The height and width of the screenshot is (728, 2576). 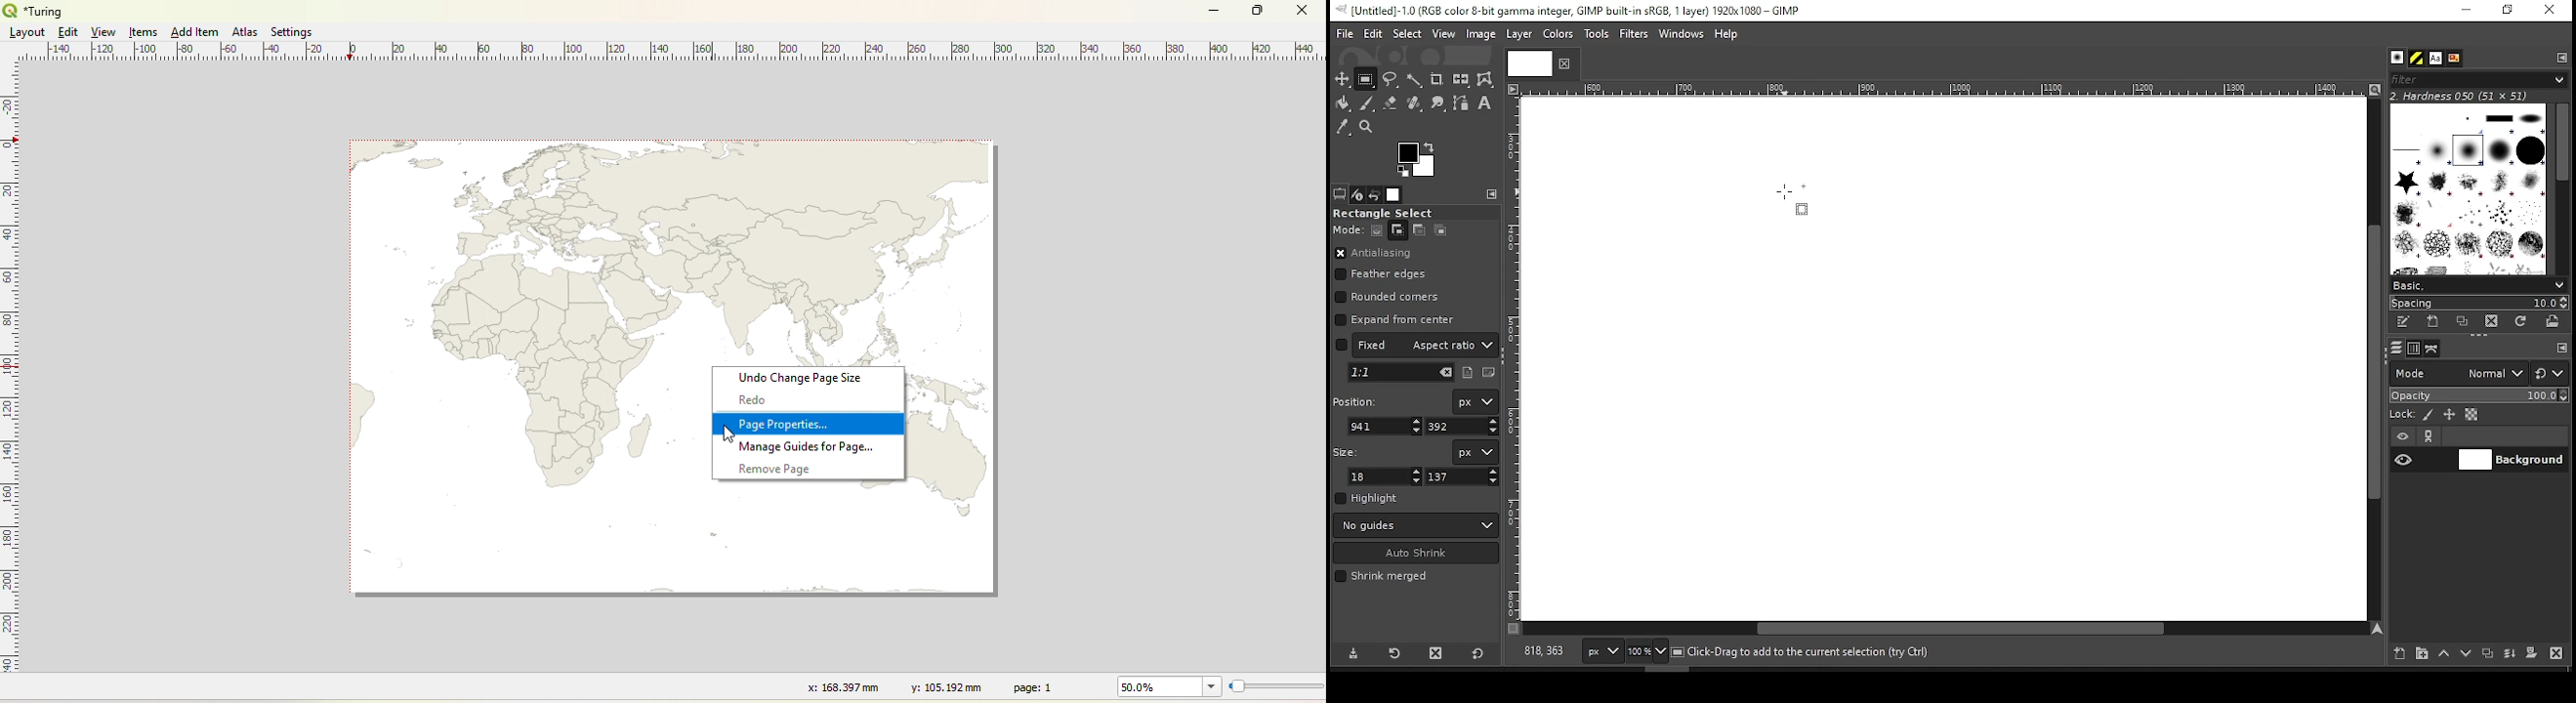 What do you see at coordinates (1805, 652) in the screenshot?
I see `background (28.0mb)` at bounding box center [1805, 652].